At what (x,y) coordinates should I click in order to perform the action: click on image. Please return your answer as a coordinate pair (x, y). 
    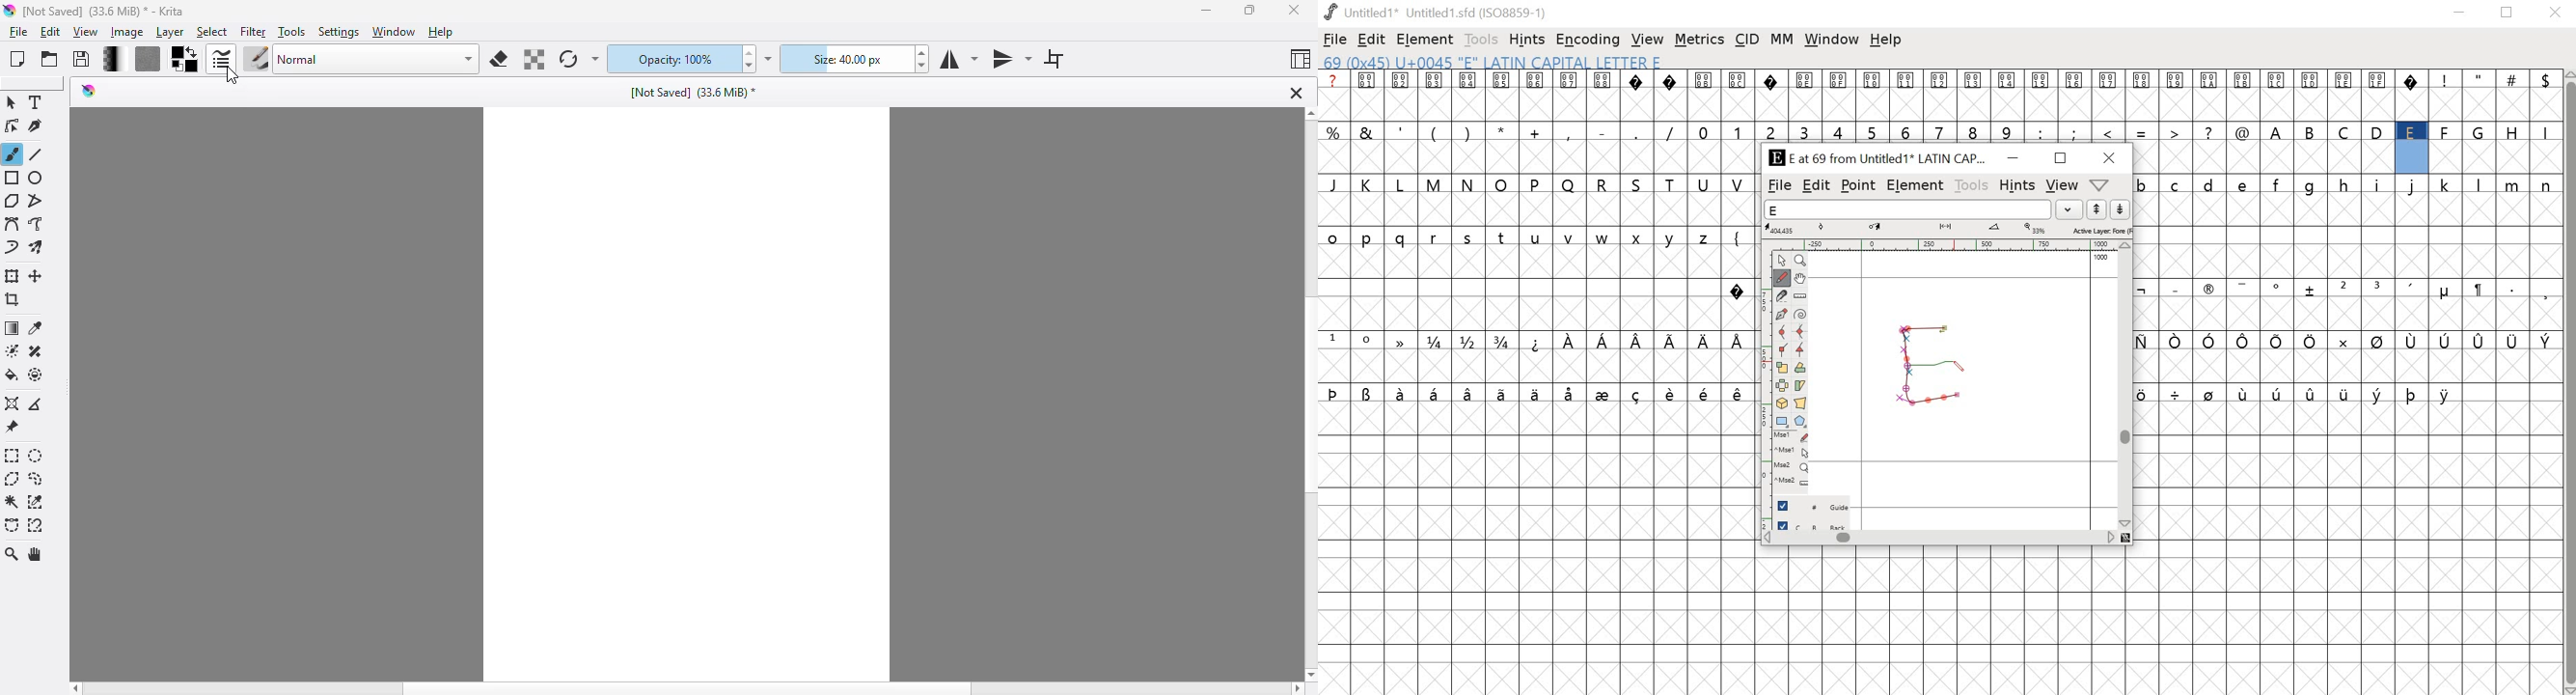
    Looking at the image, I should click on (127, 32).